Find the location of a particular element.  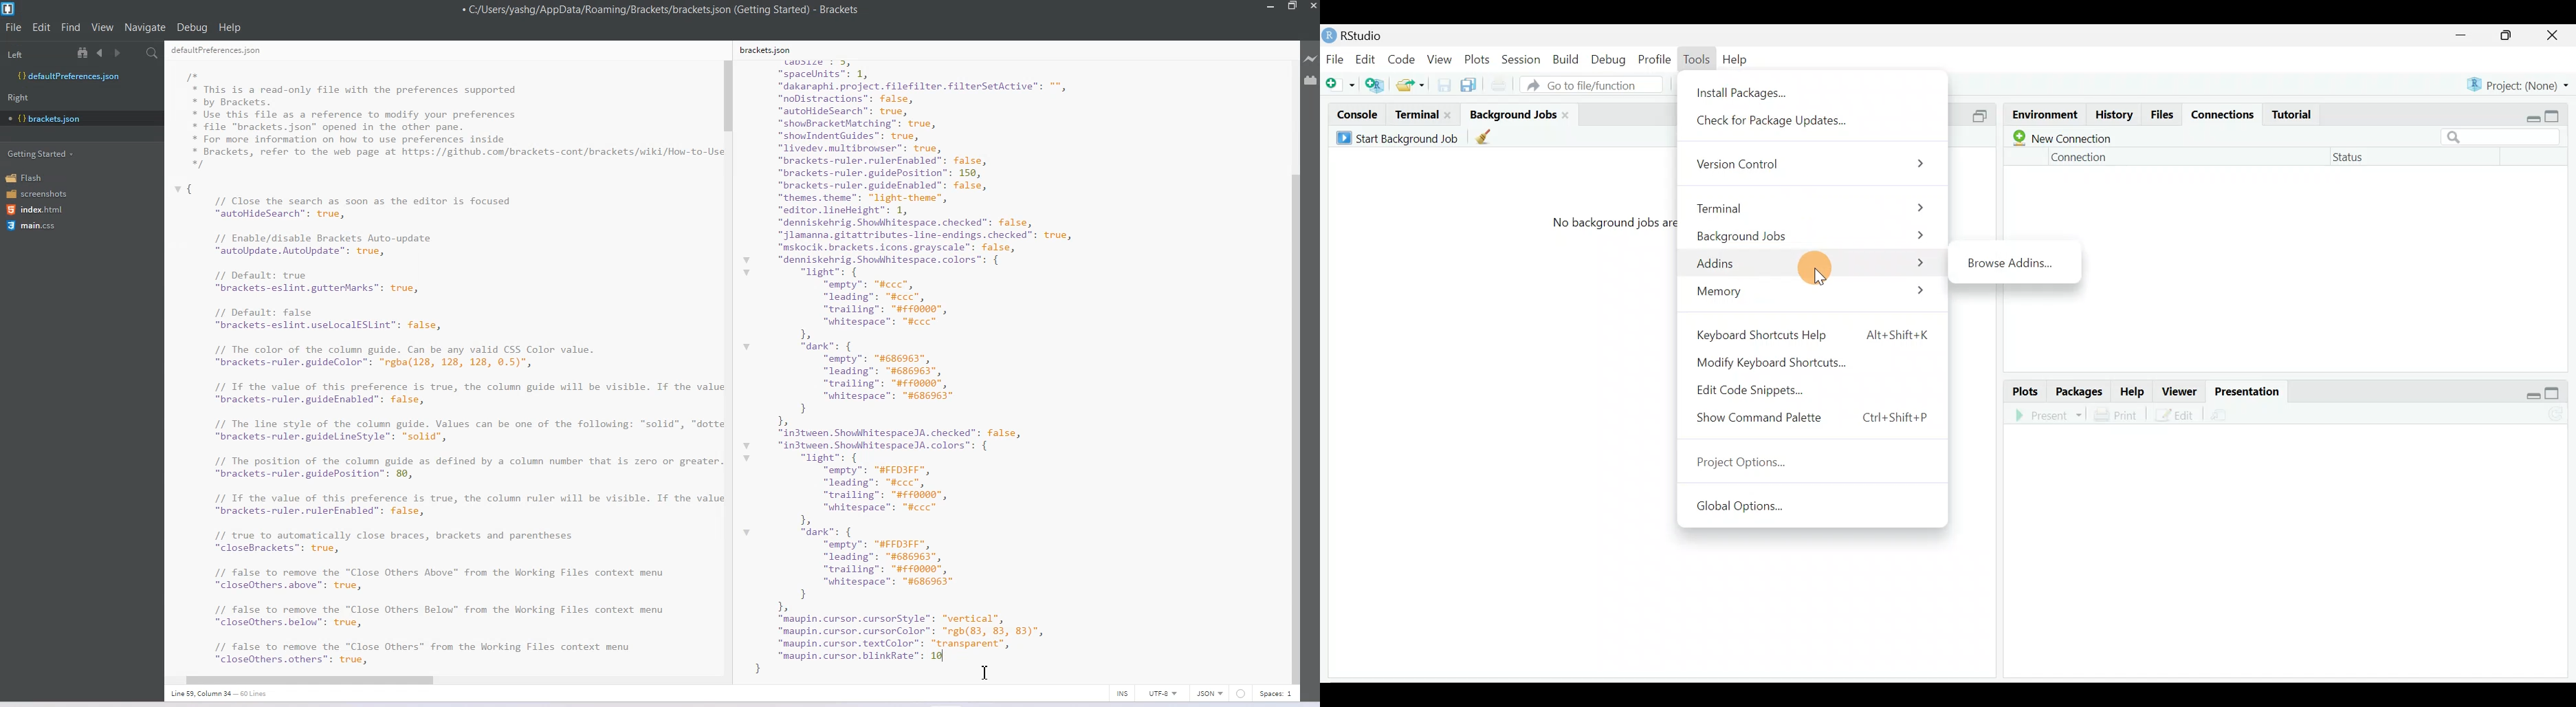

Left is located at coordinates (14, 55).